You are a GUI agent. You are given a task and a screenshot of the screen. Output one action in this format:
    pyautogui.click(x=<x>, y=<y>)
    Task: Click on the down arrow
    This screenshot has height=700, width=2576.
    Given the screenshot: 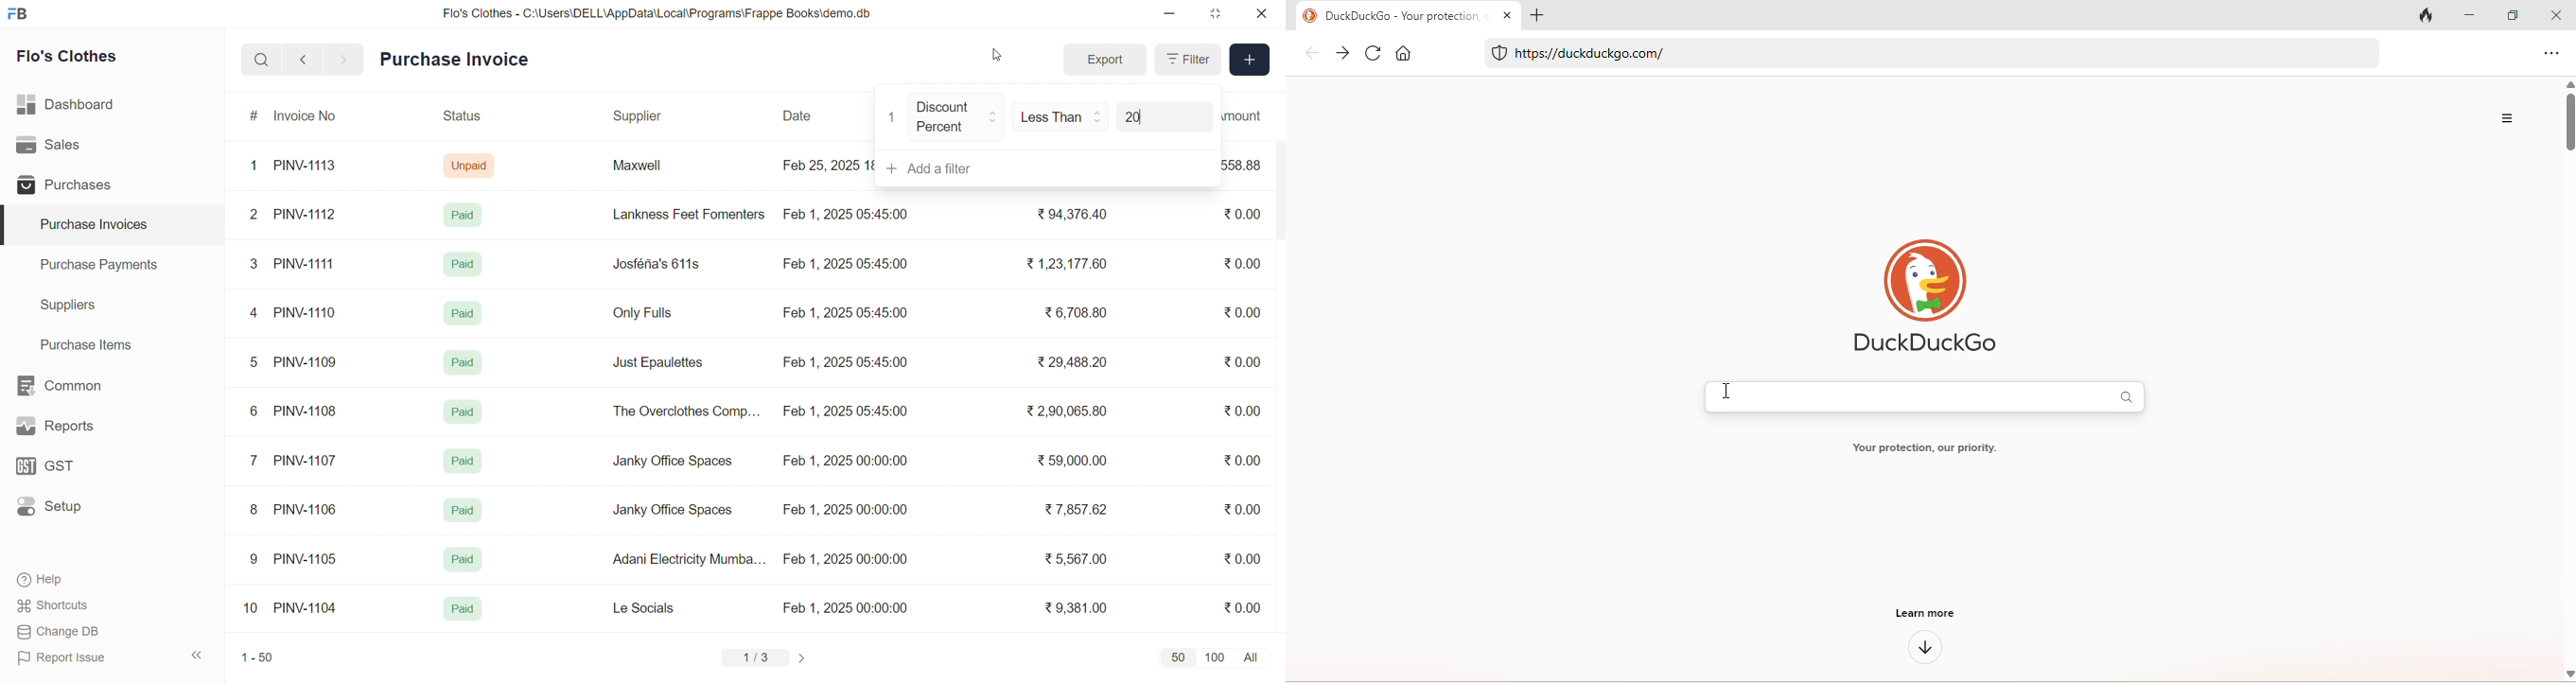 What is the action you would take?
    pyautogui.click(x=1925, y=647)
    